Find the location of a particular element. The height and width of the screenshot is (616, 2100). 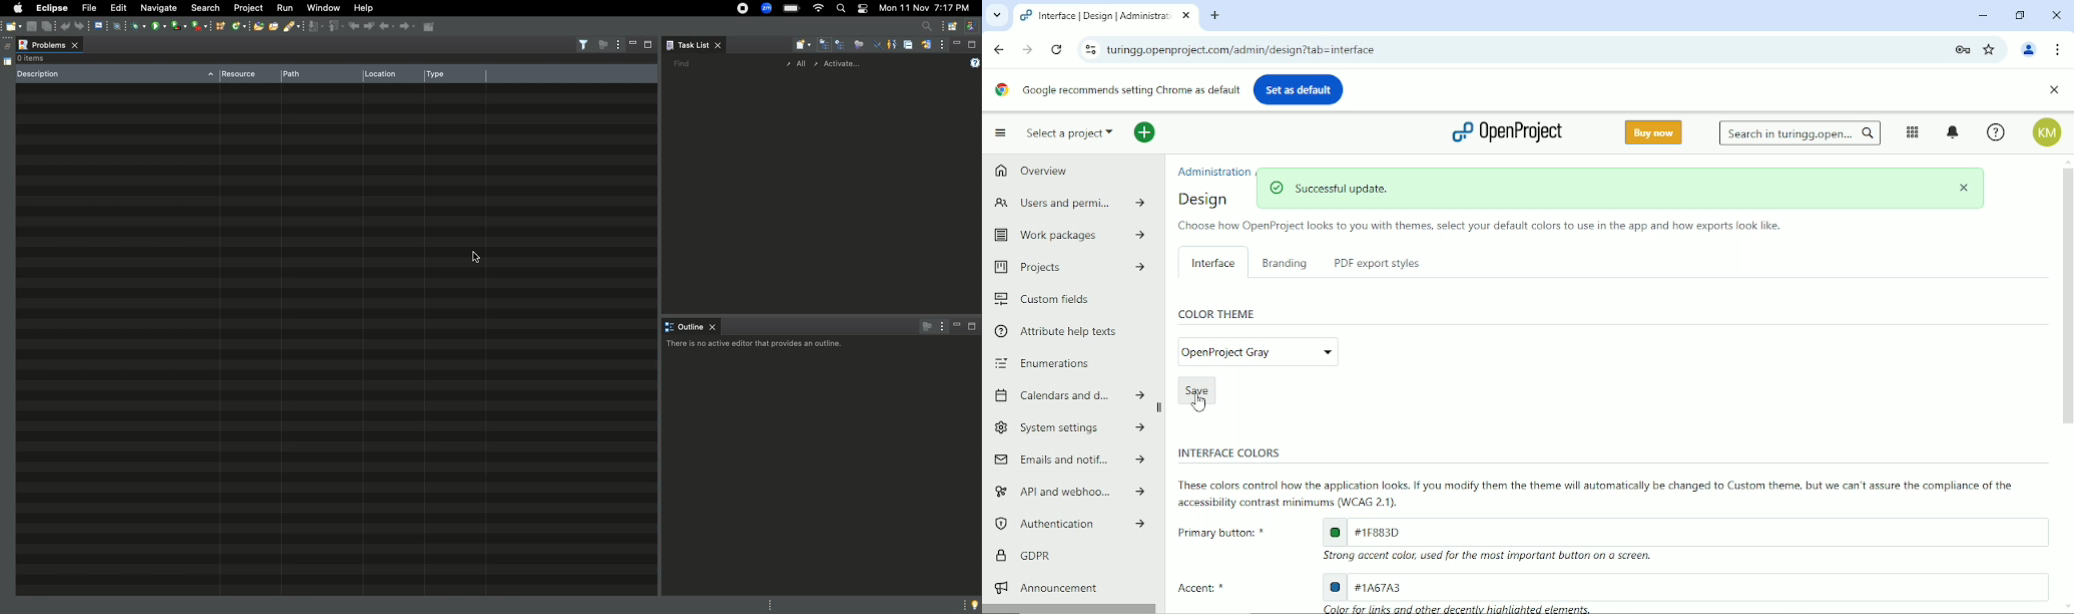

Attribute help texts is located at coordinates (1060, 331).